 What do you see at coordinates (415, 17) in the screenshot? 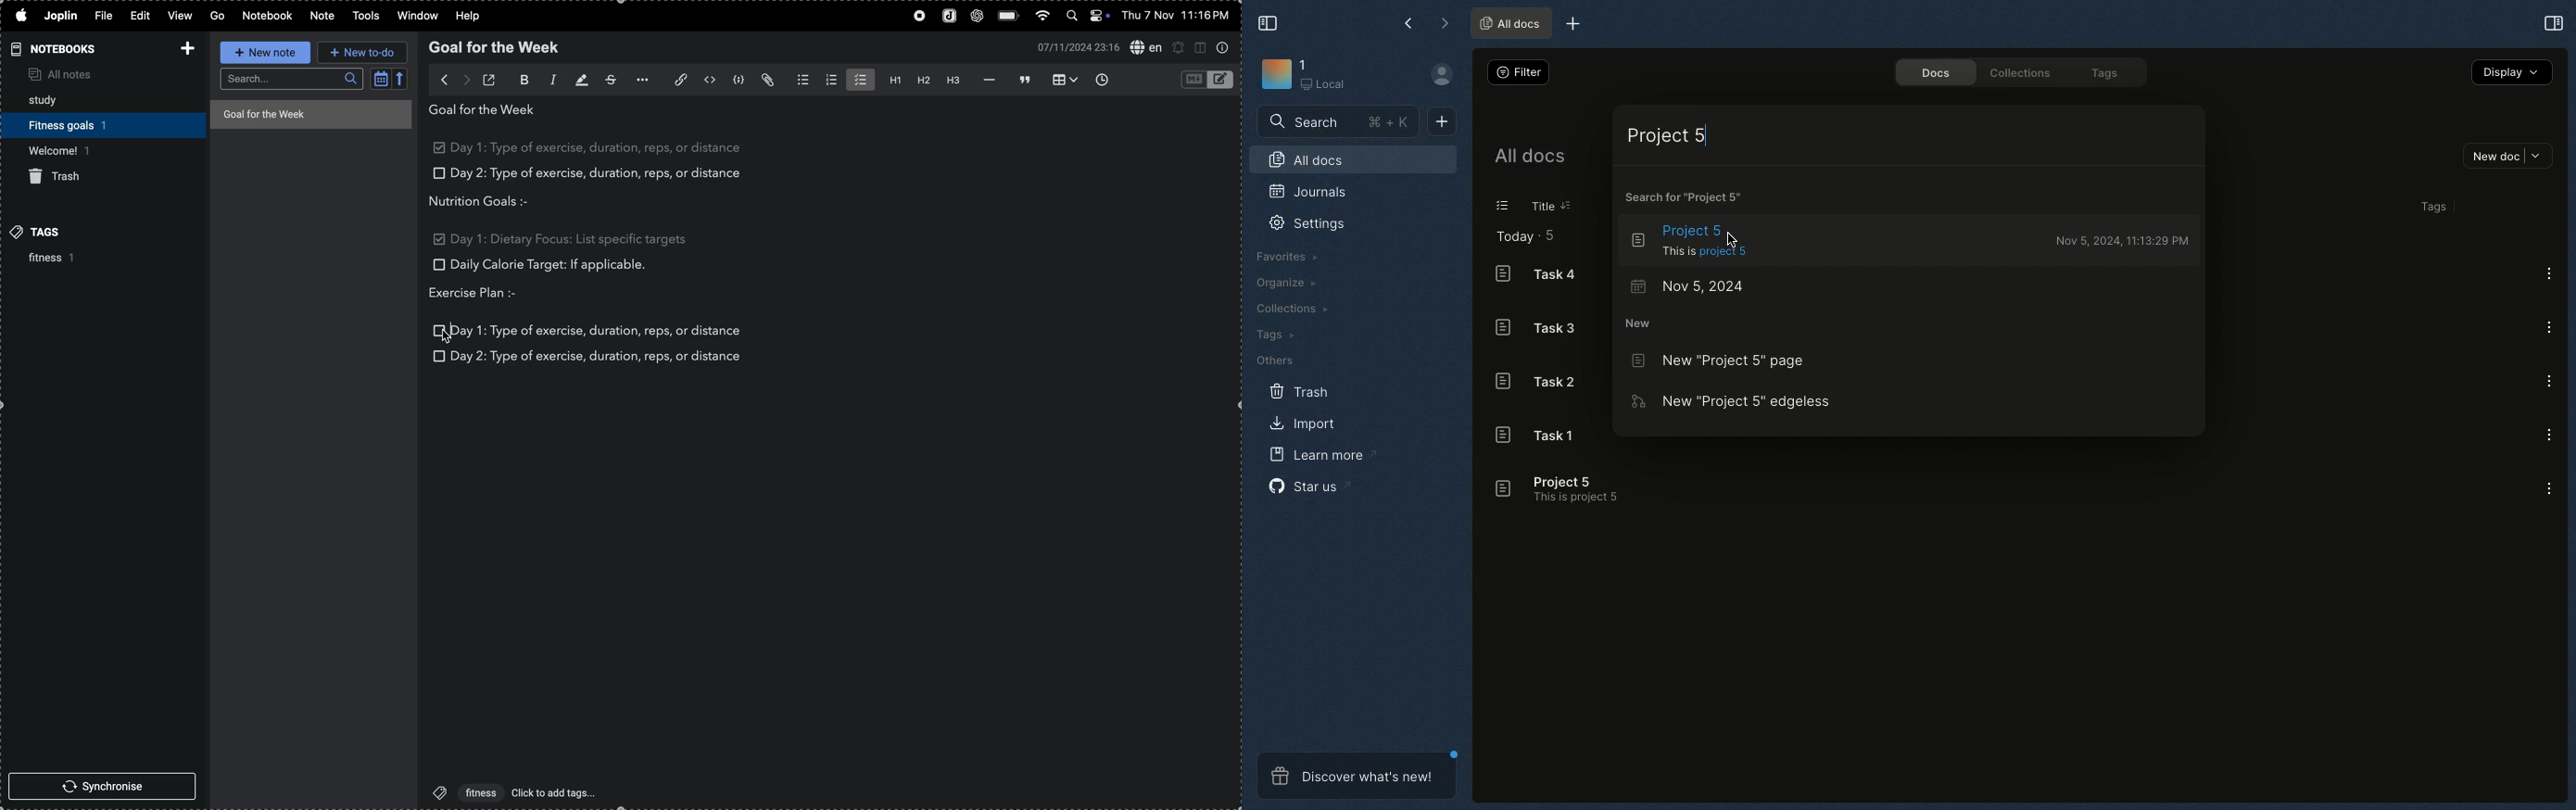
I see `window` at bounding box center [415, 17].